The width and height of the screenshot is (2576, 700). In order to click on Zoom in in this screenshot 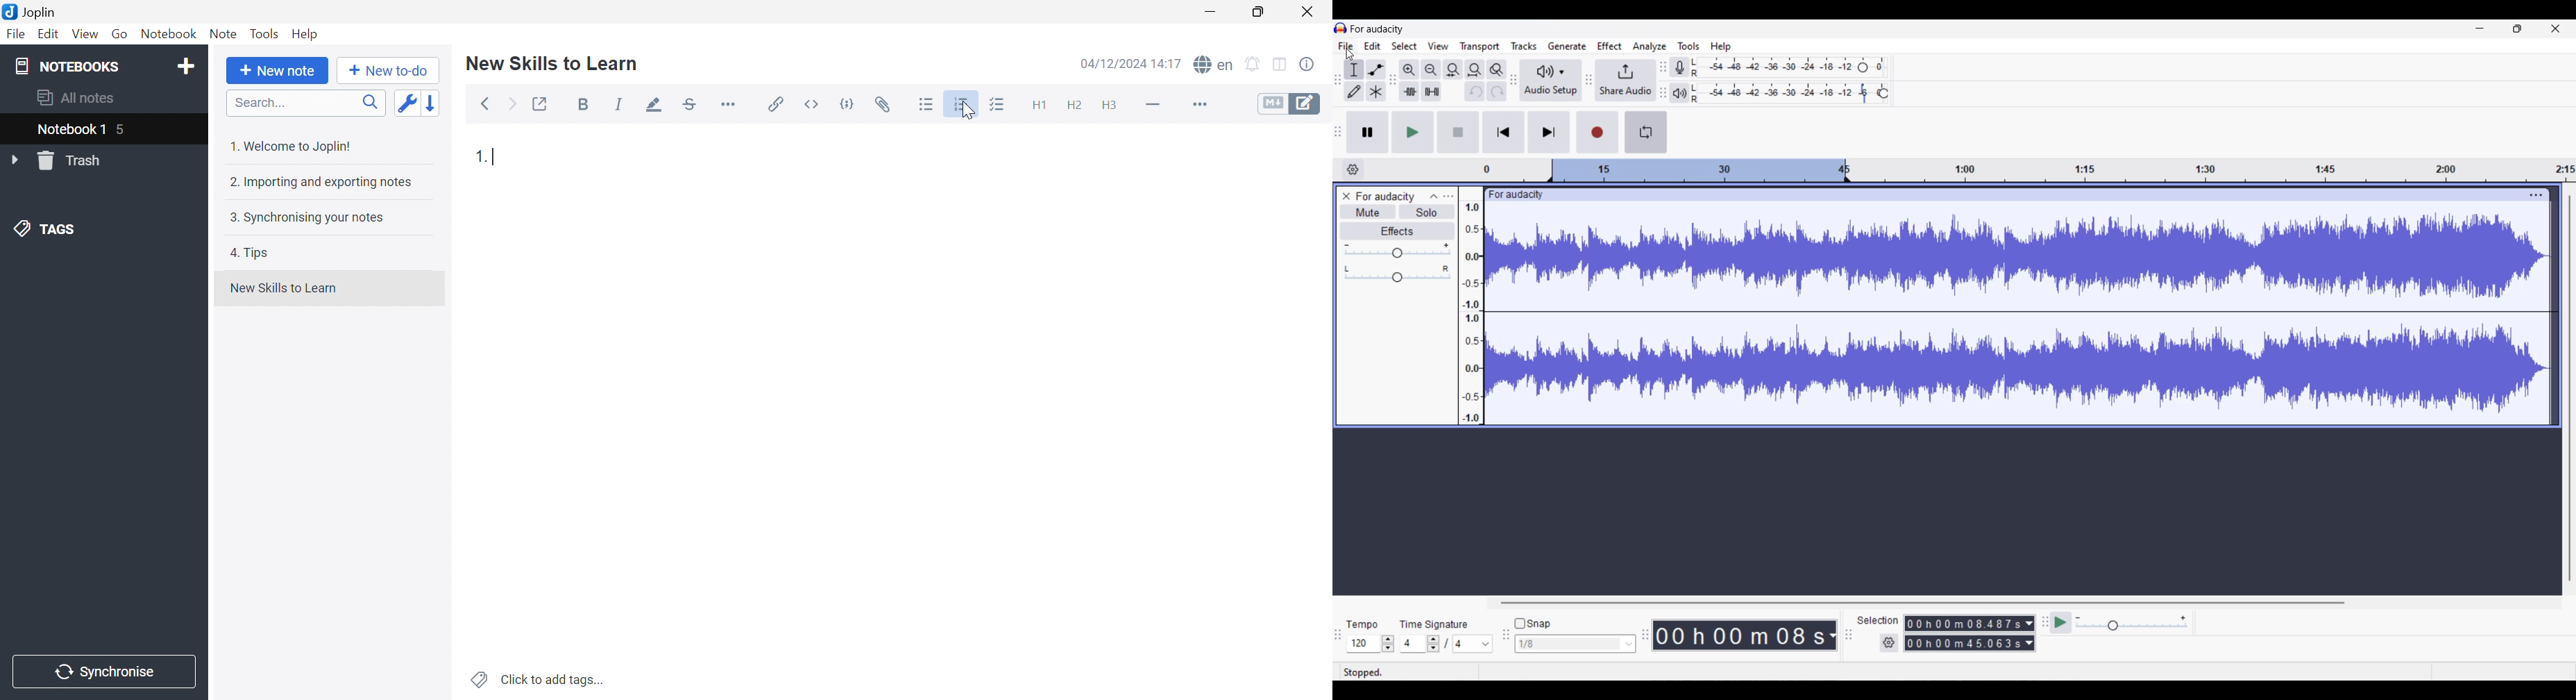, I will do `click(1409, 70)`.